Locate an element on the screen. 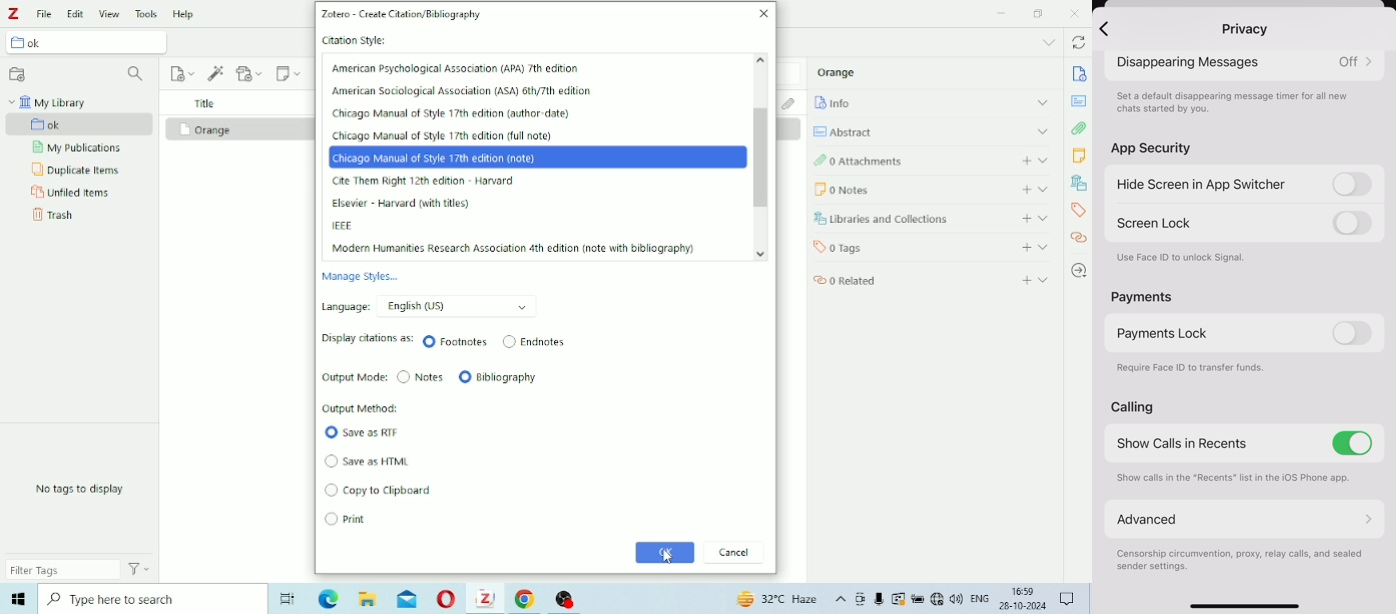 The image size is (1400, 616). Endnotes is located at coordinates (534, 342).